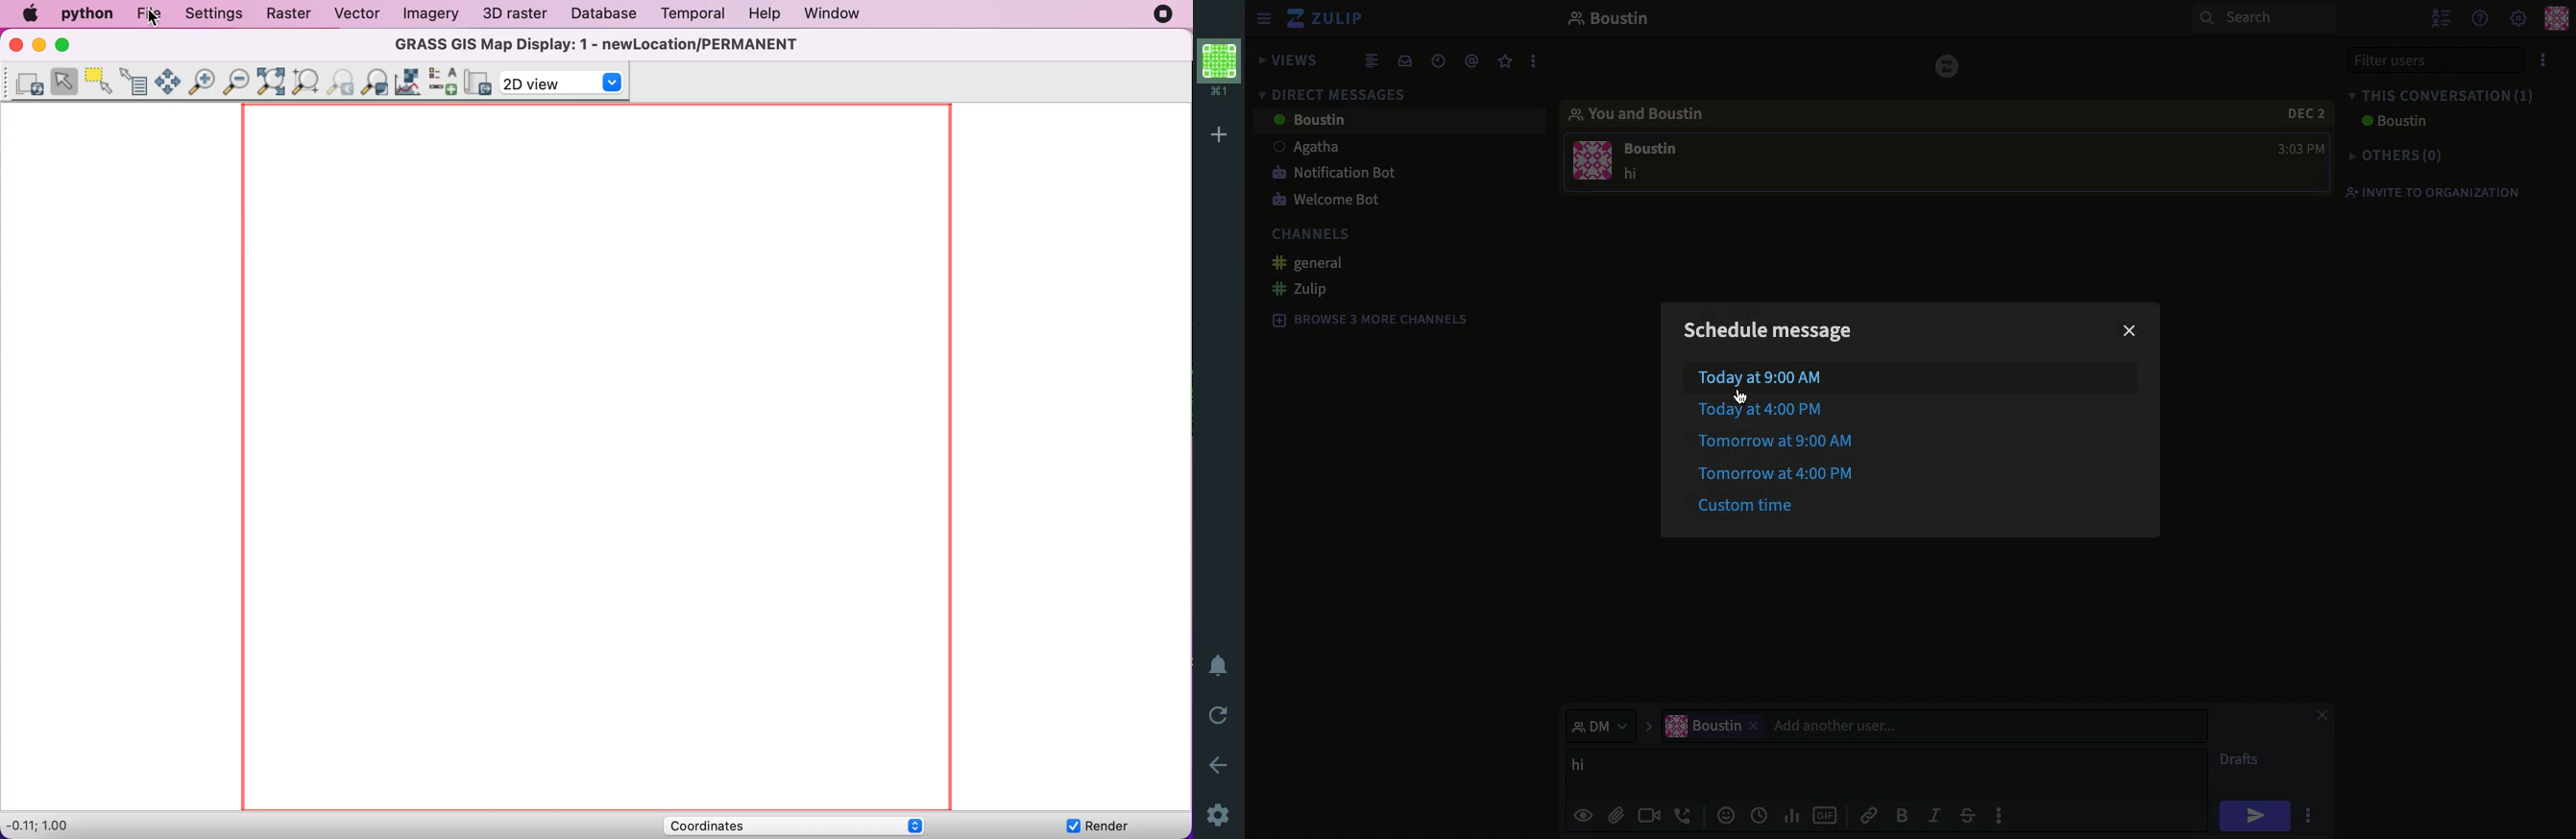 Image resolution: width=2576 pixels, height=840 pixels. I want to click on video call, so click(1647, 815).